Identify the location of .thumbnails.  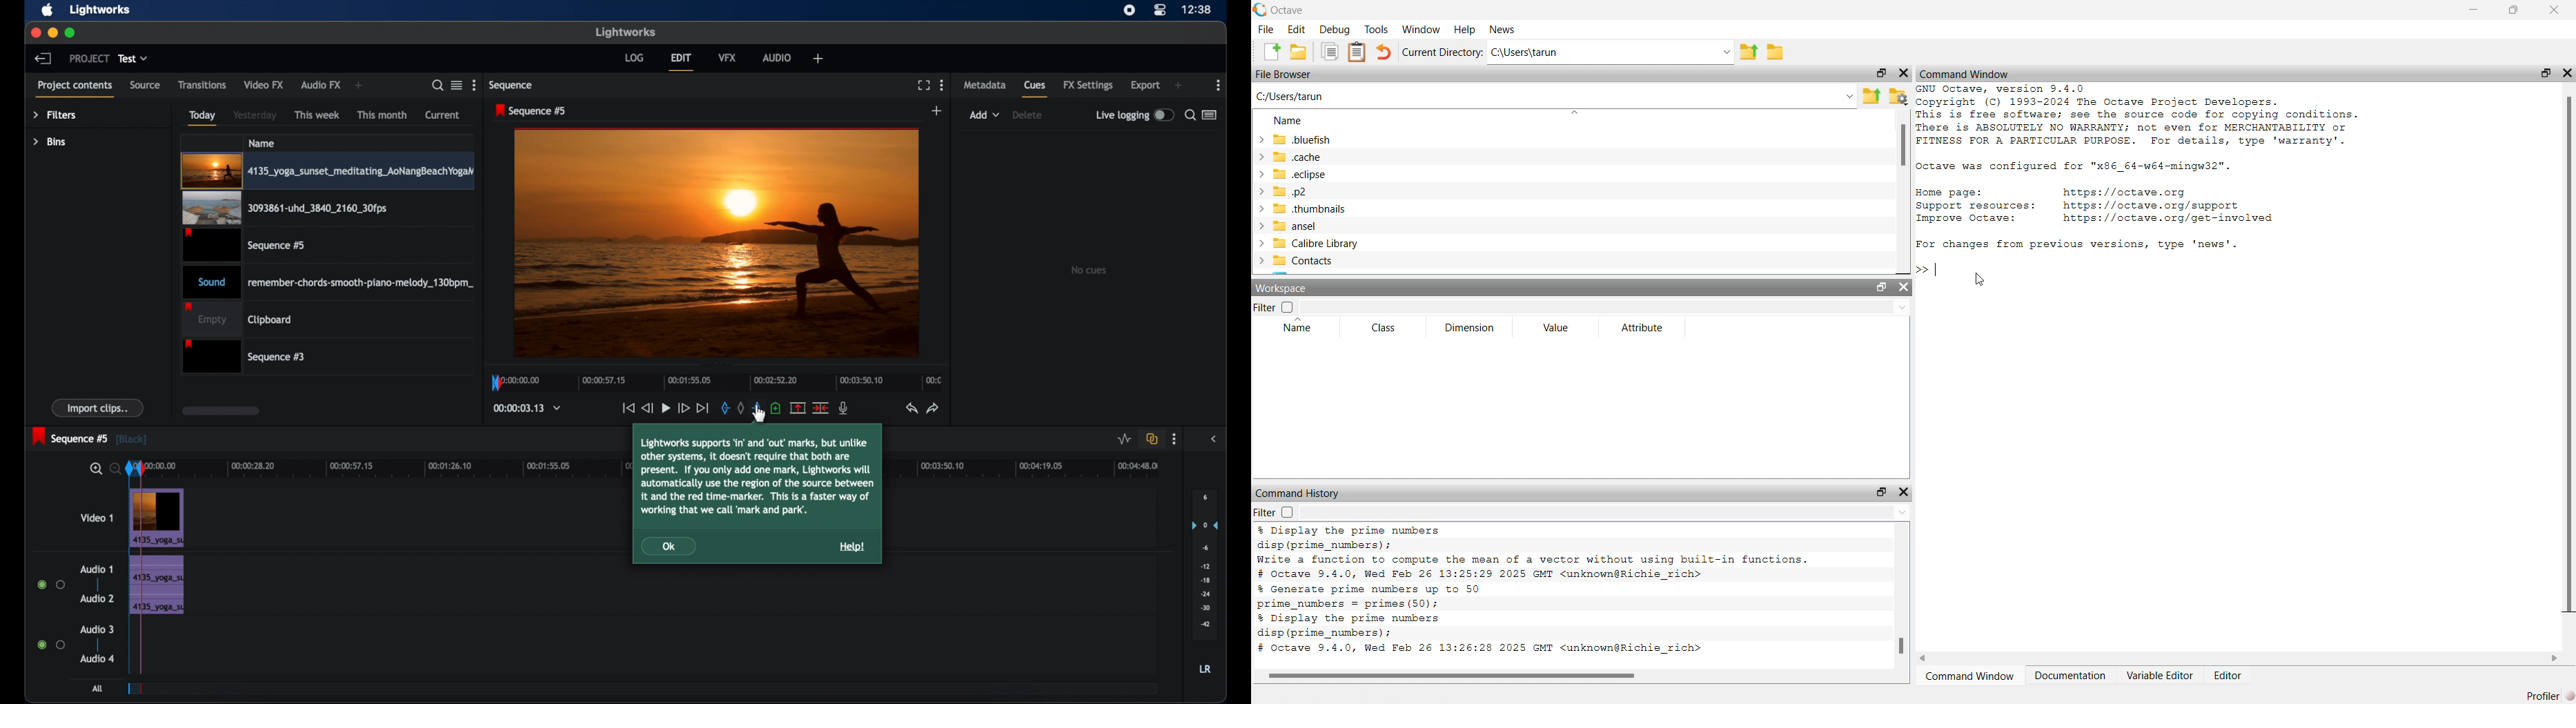
(1310, 208).